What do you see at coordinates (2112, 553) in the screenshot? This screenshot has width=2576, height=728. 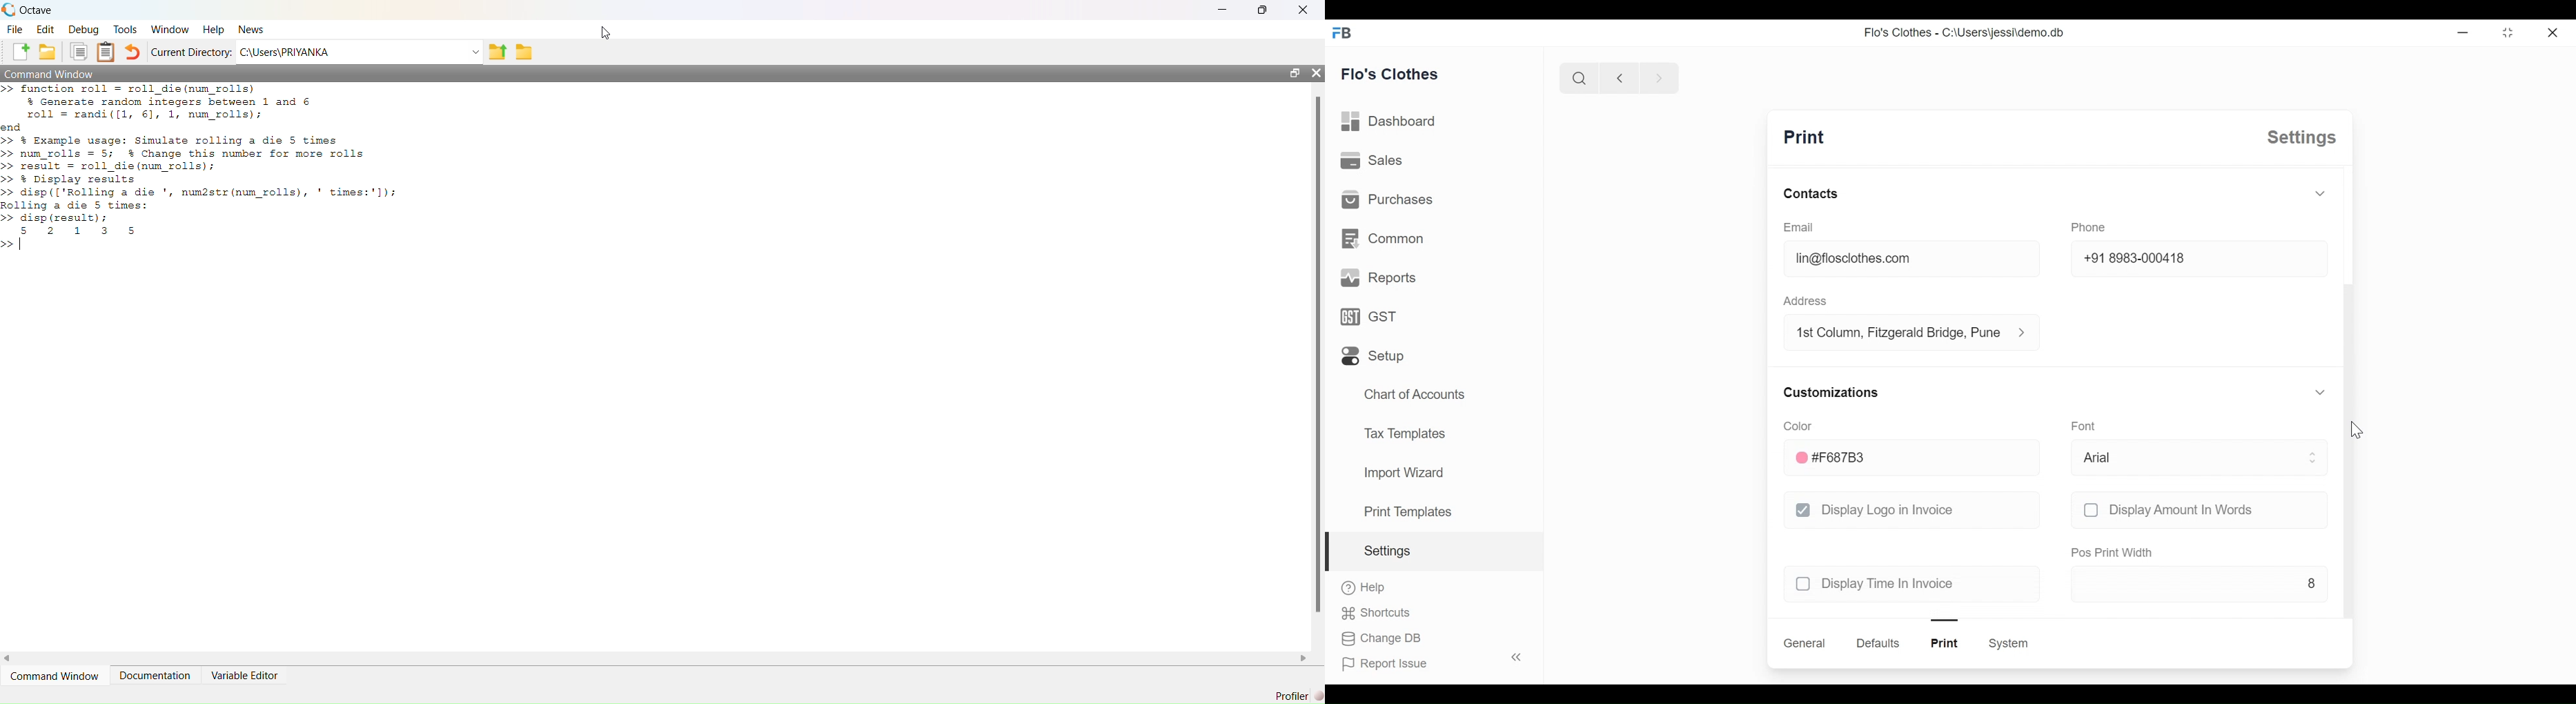 I see `pos print width` at bounding box center [2112, 553].